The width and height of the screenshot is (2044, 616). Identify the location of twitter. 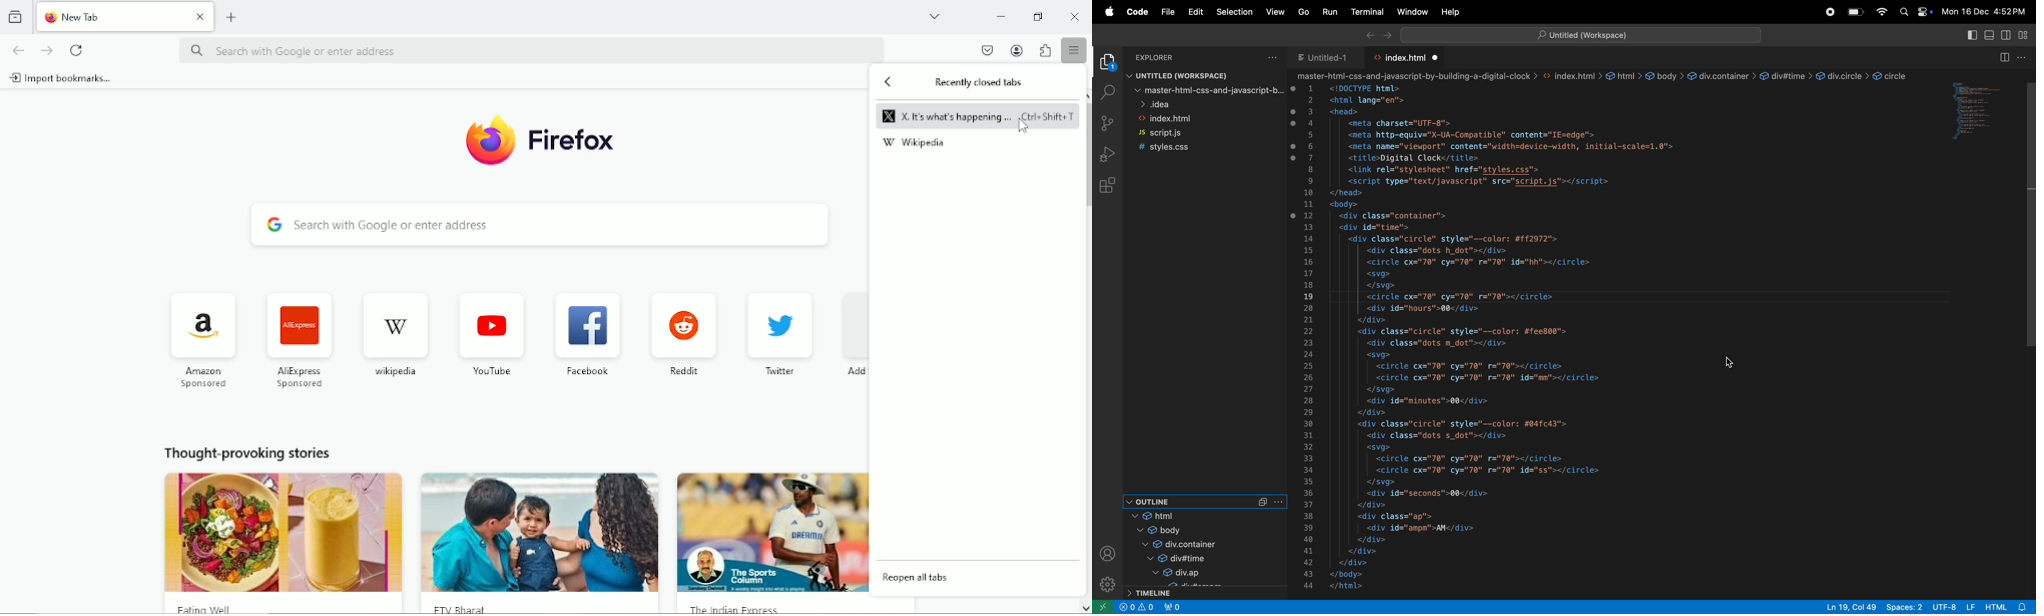
(778, 374).